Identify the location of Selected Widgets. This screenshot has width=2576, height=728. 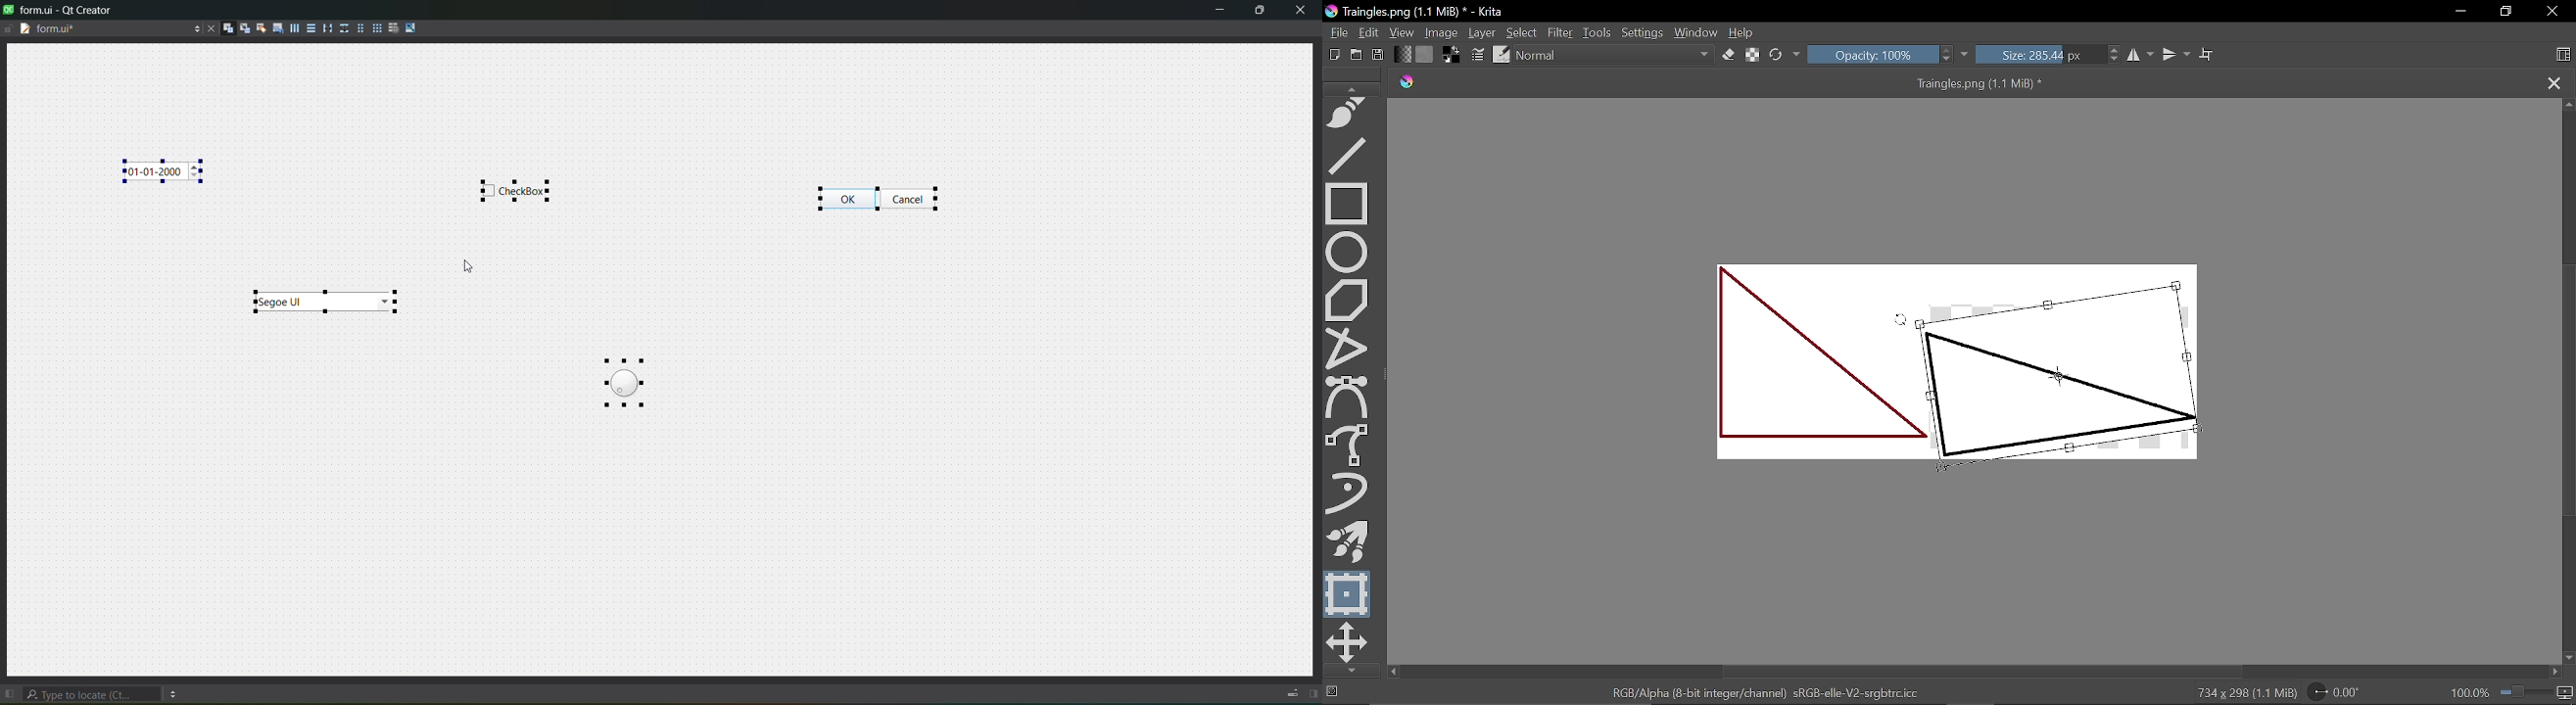
(517, 191).